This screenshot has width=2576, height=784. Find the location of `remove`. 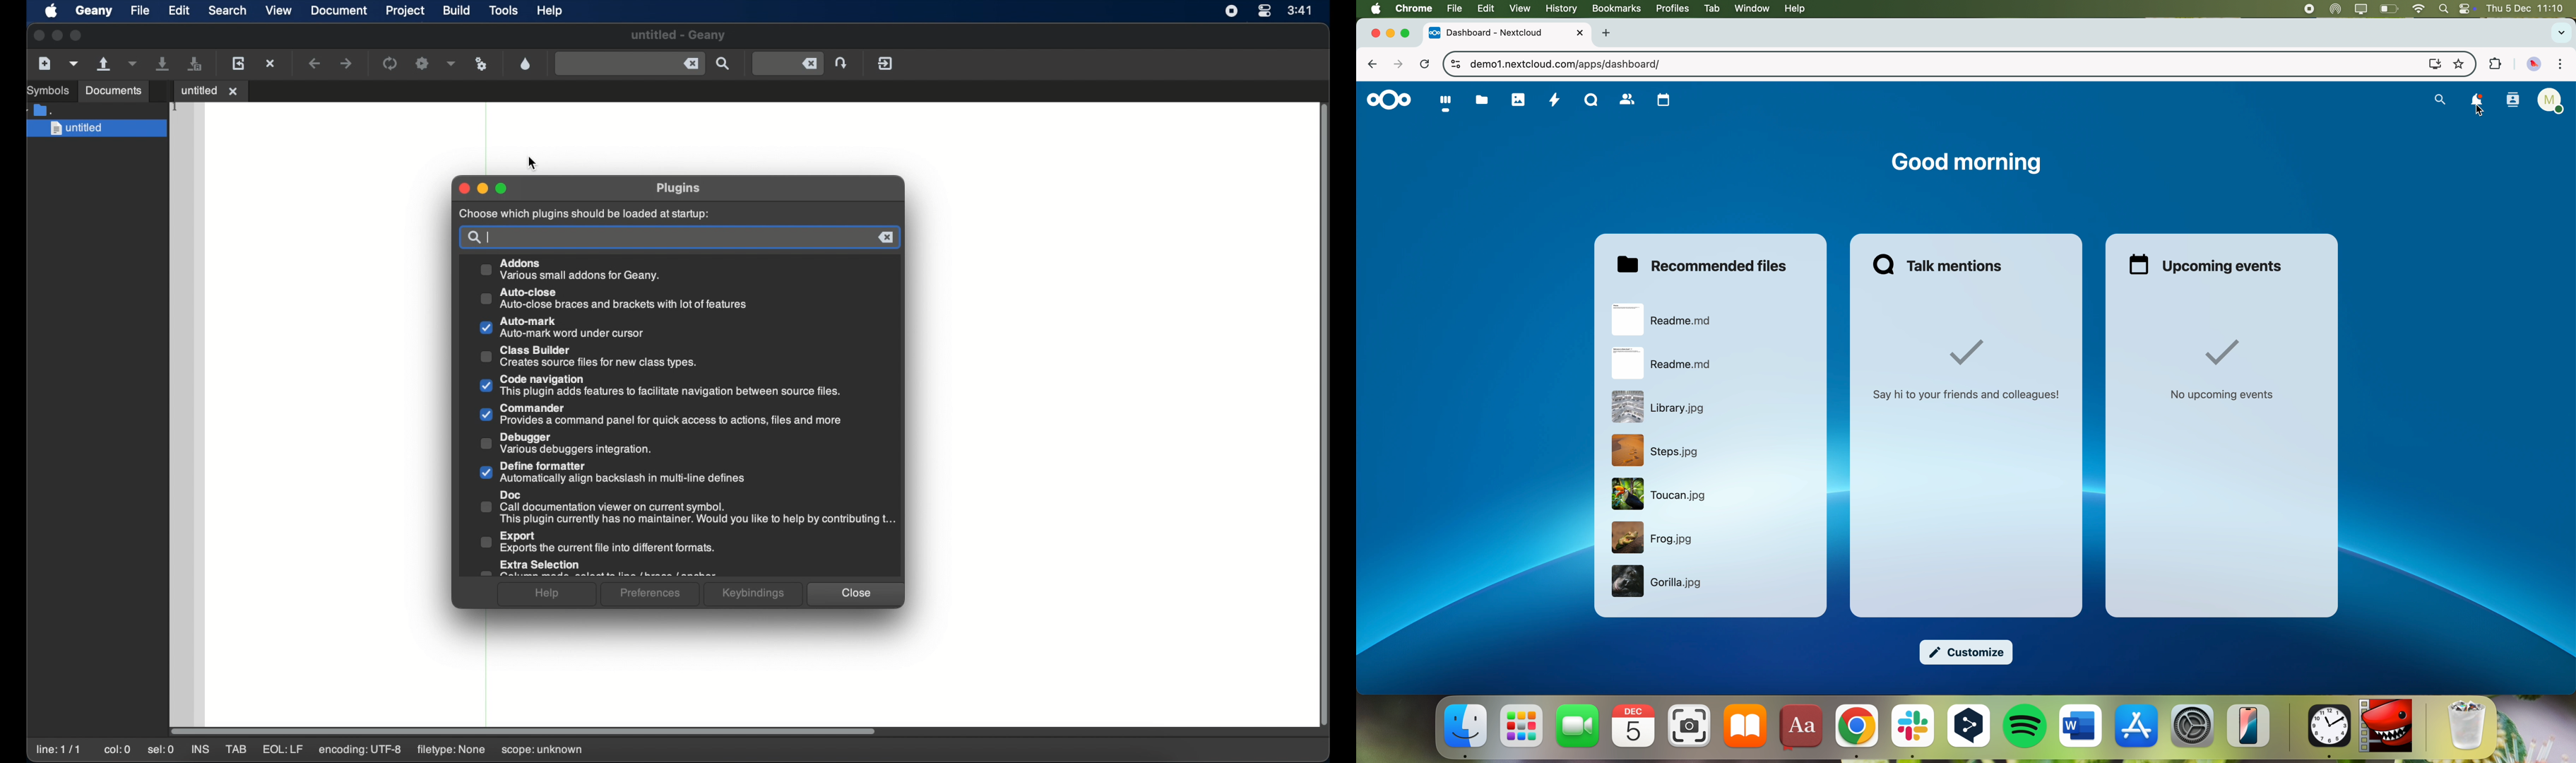

remove is located at coordinates (885, 237).